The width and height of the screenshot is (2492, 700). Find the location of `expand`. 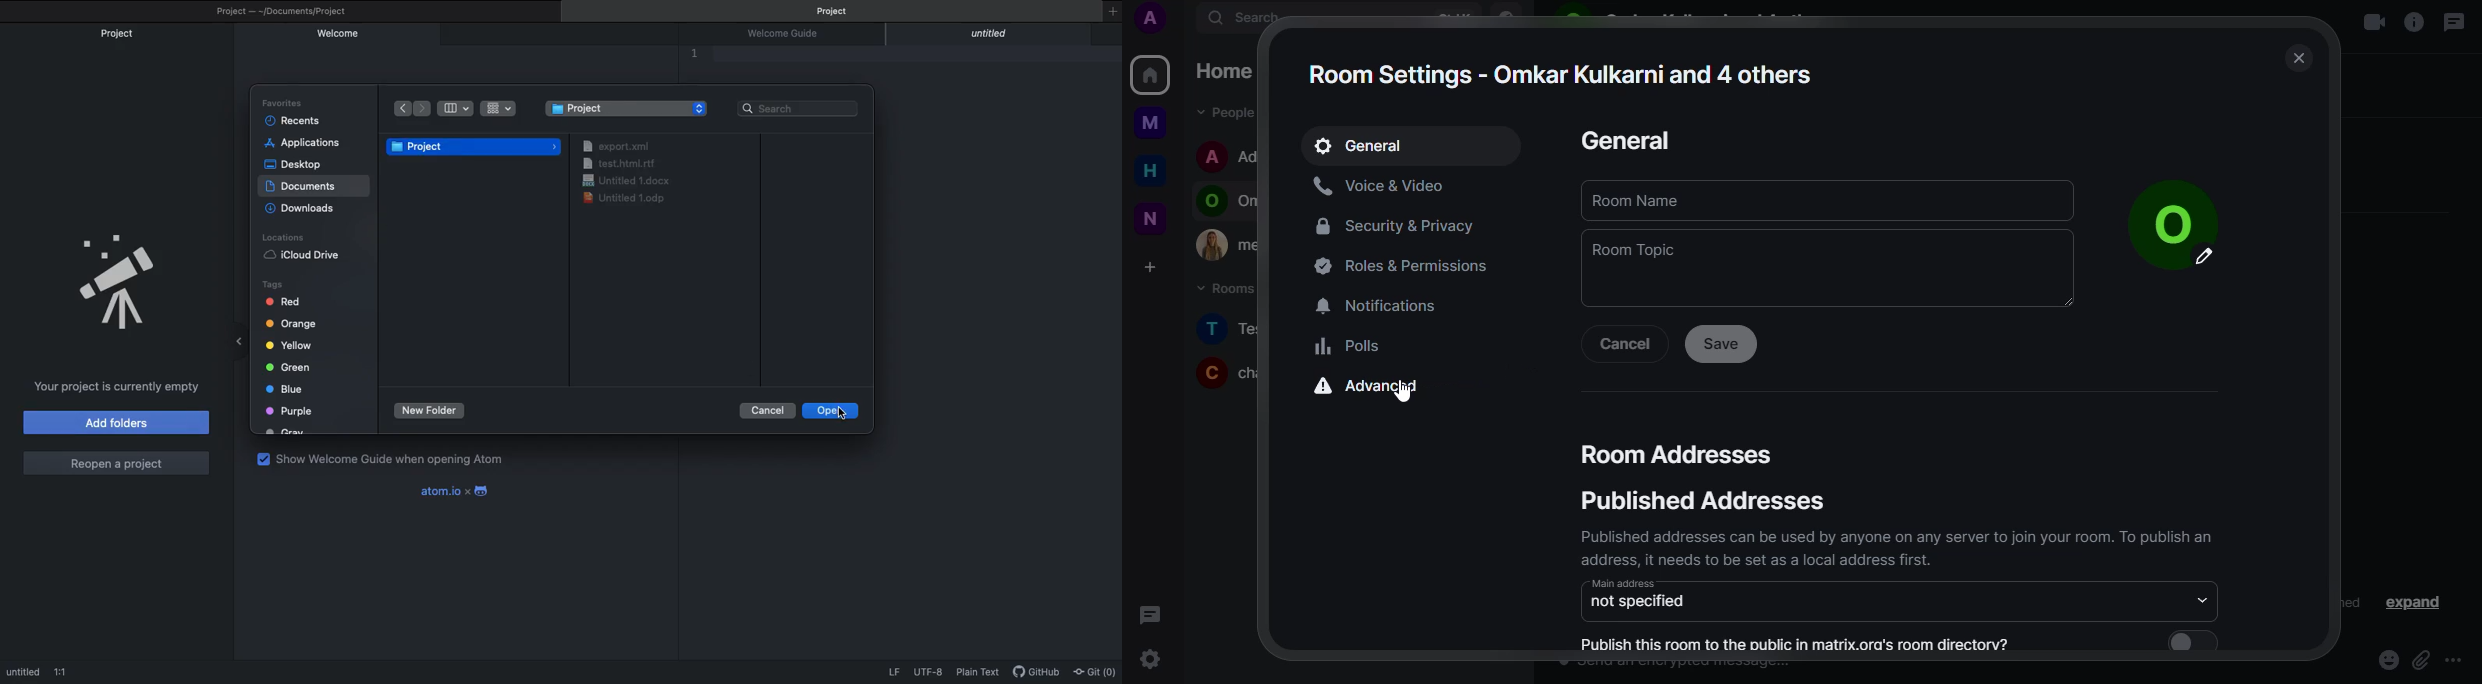

expand is located at coordinates (2409, 603).